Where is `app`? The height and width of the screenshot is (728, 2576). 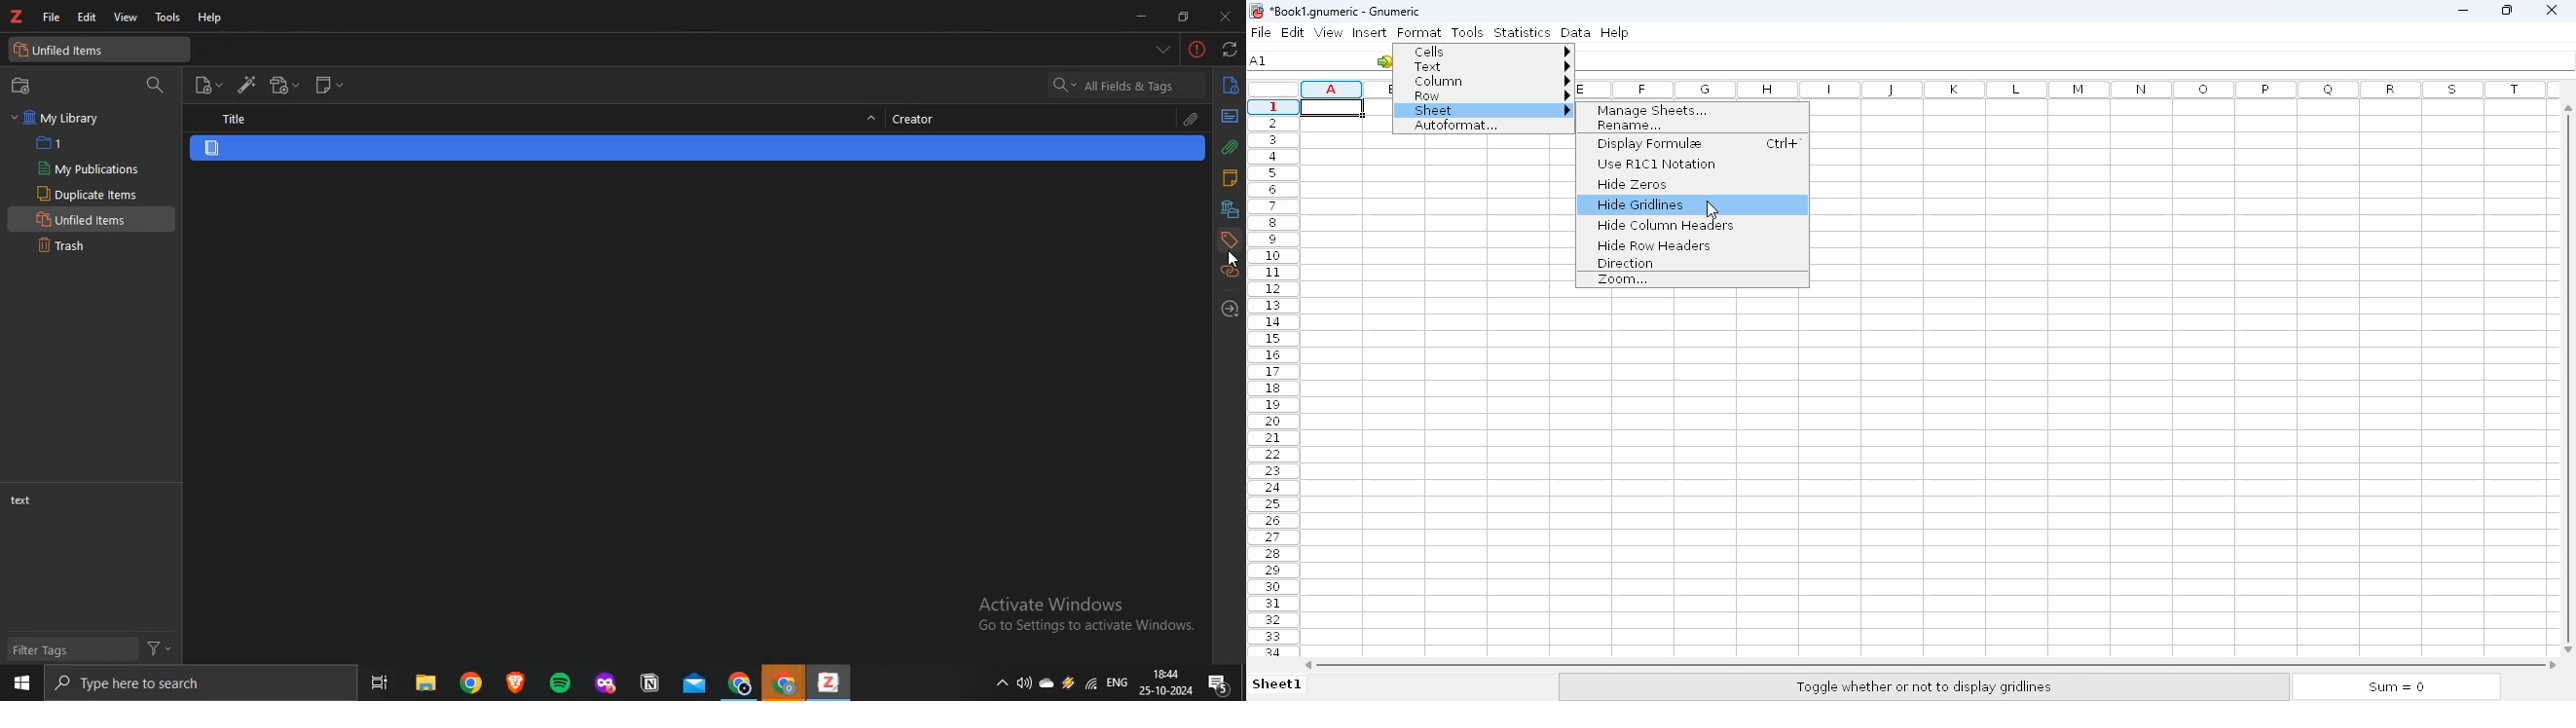 app is located at coordinates (646, 682).